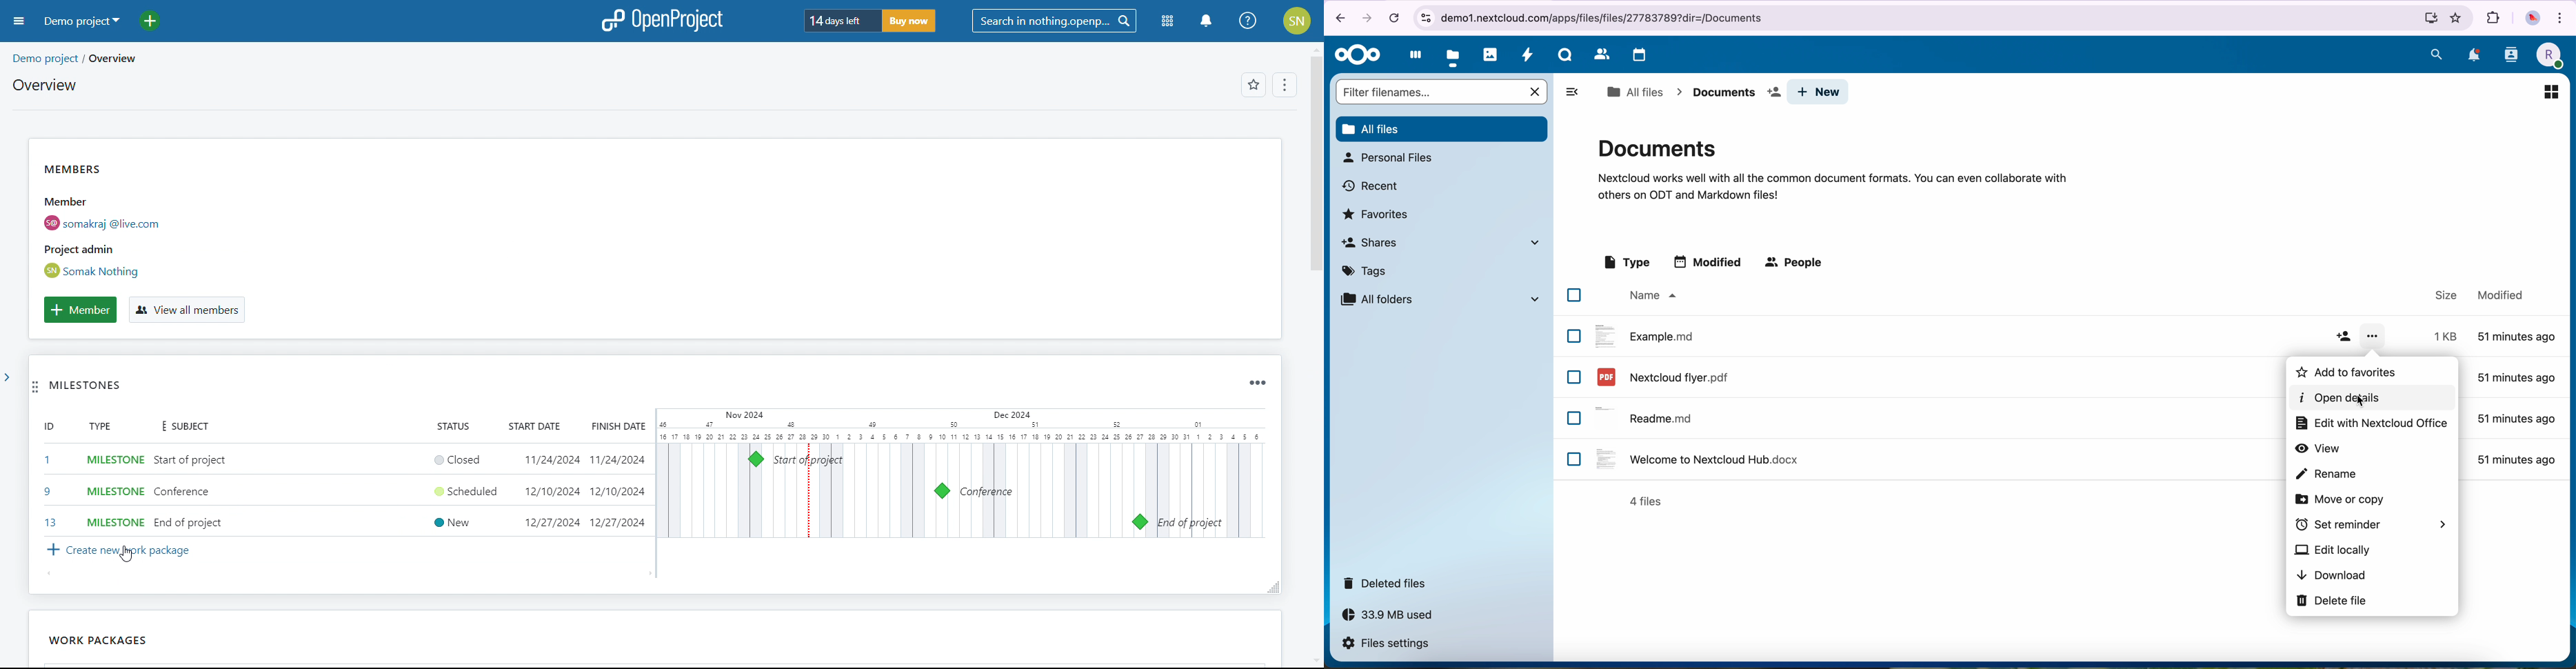 The width and height of the screenshot is (2576, 672). I want to click on id, so click(50, 477).